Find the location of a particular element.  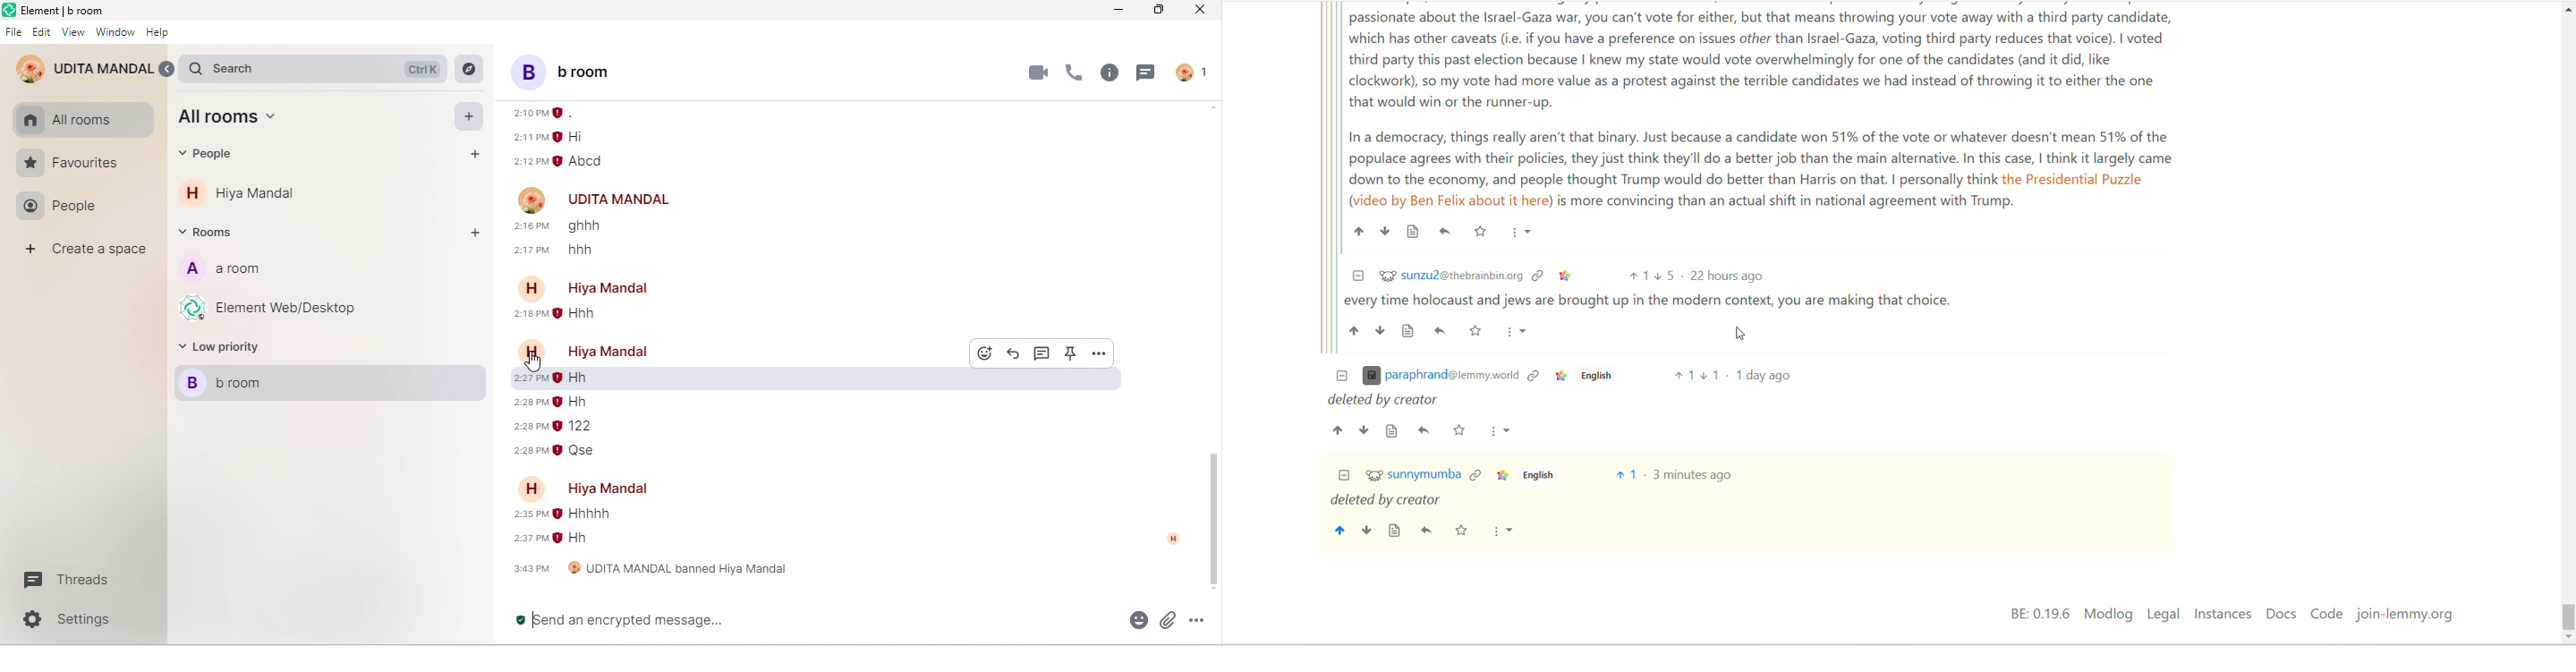

room info is located at coordinates (1109, 72).